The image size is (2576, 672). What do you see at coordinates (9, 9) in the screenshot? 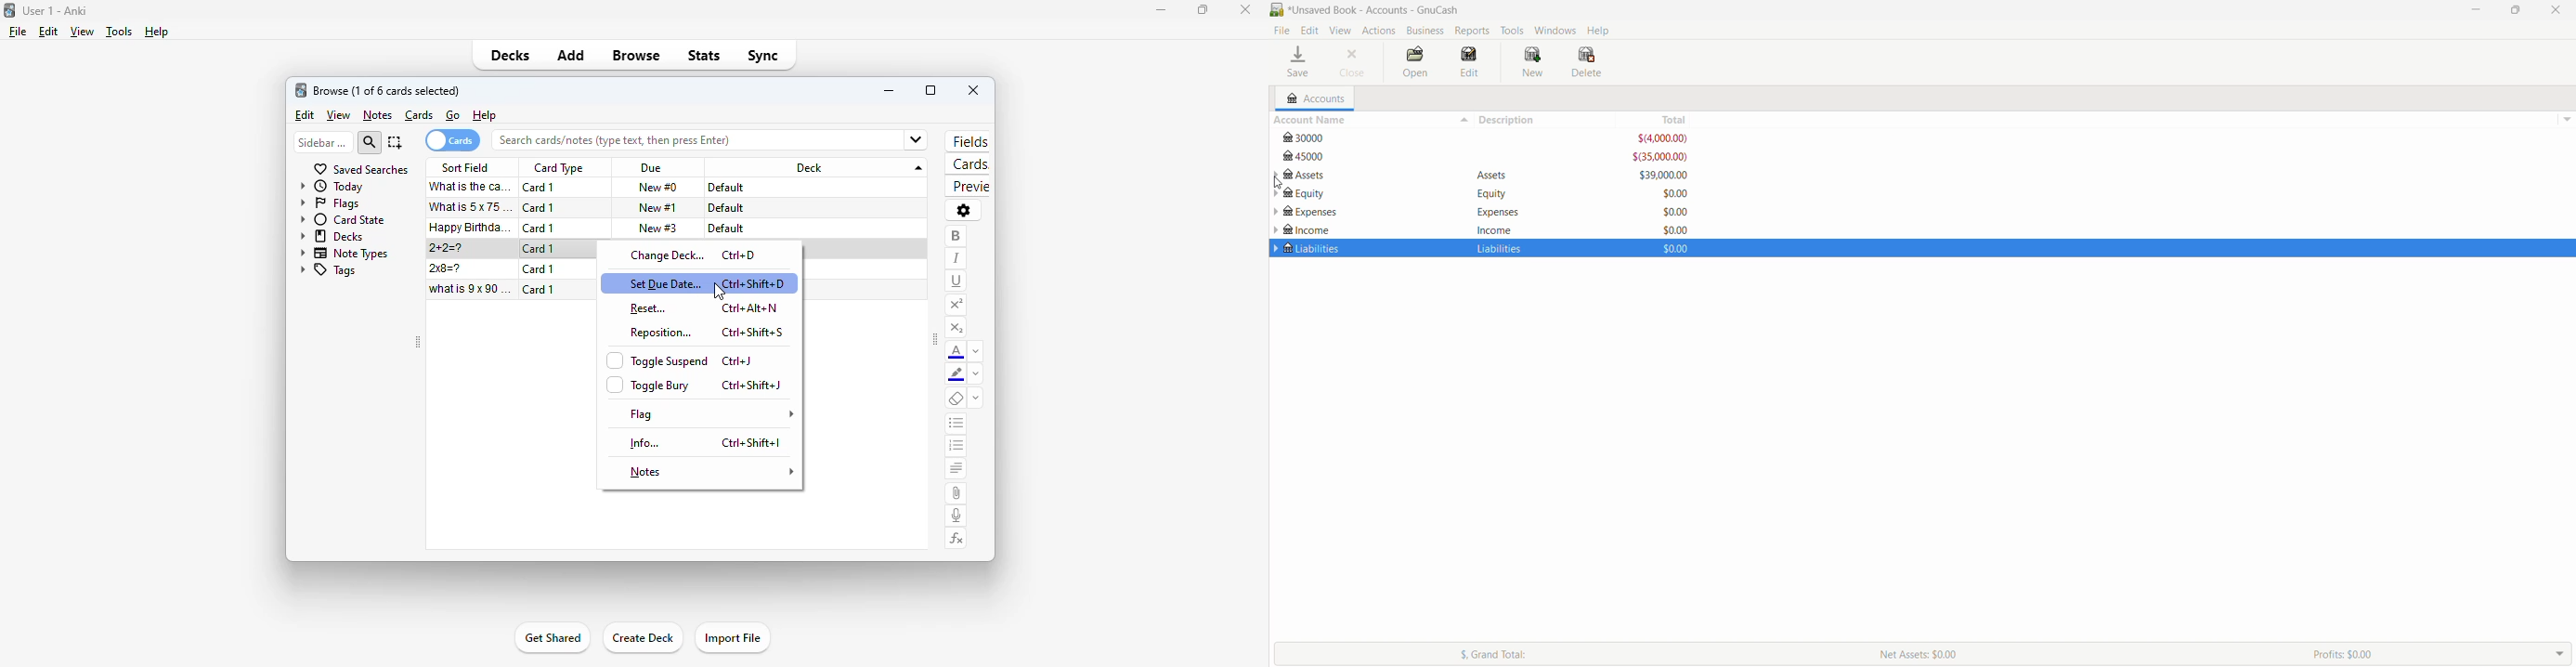
I see `logo` at bounding box center [9, 9].